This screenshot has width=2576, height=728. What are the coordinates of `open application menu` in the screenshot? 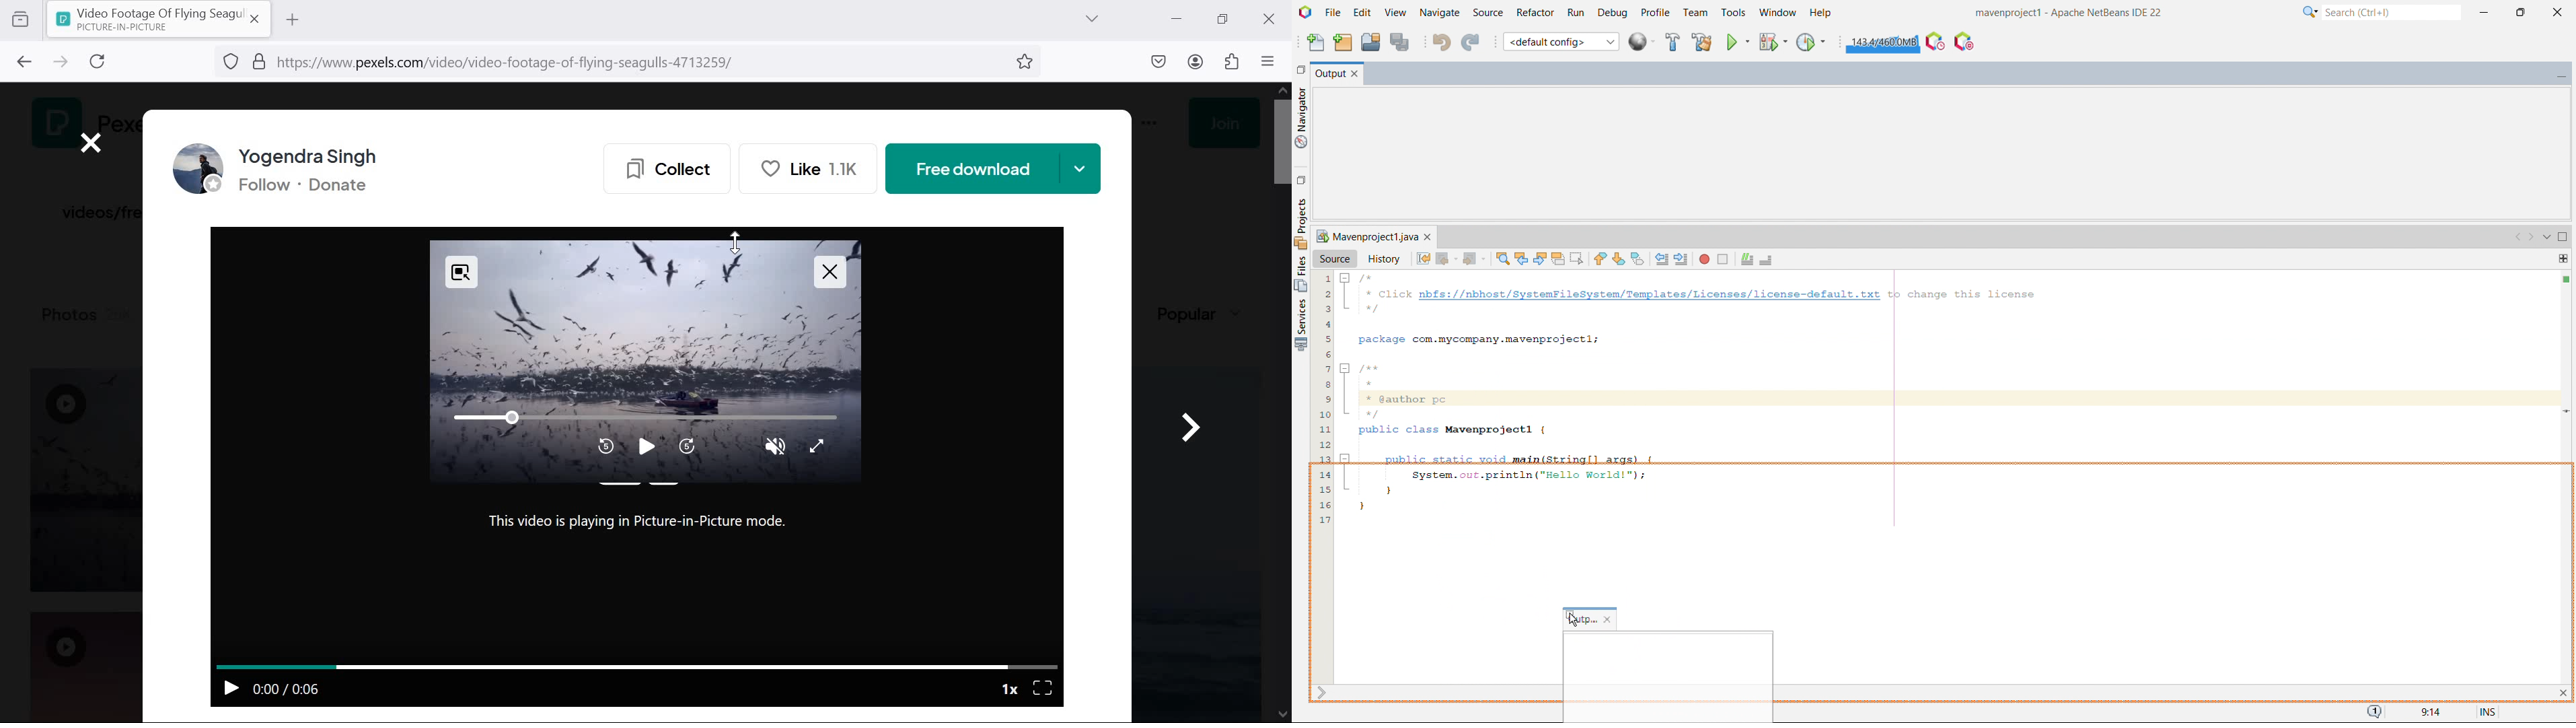 It's located at (1270, 63).